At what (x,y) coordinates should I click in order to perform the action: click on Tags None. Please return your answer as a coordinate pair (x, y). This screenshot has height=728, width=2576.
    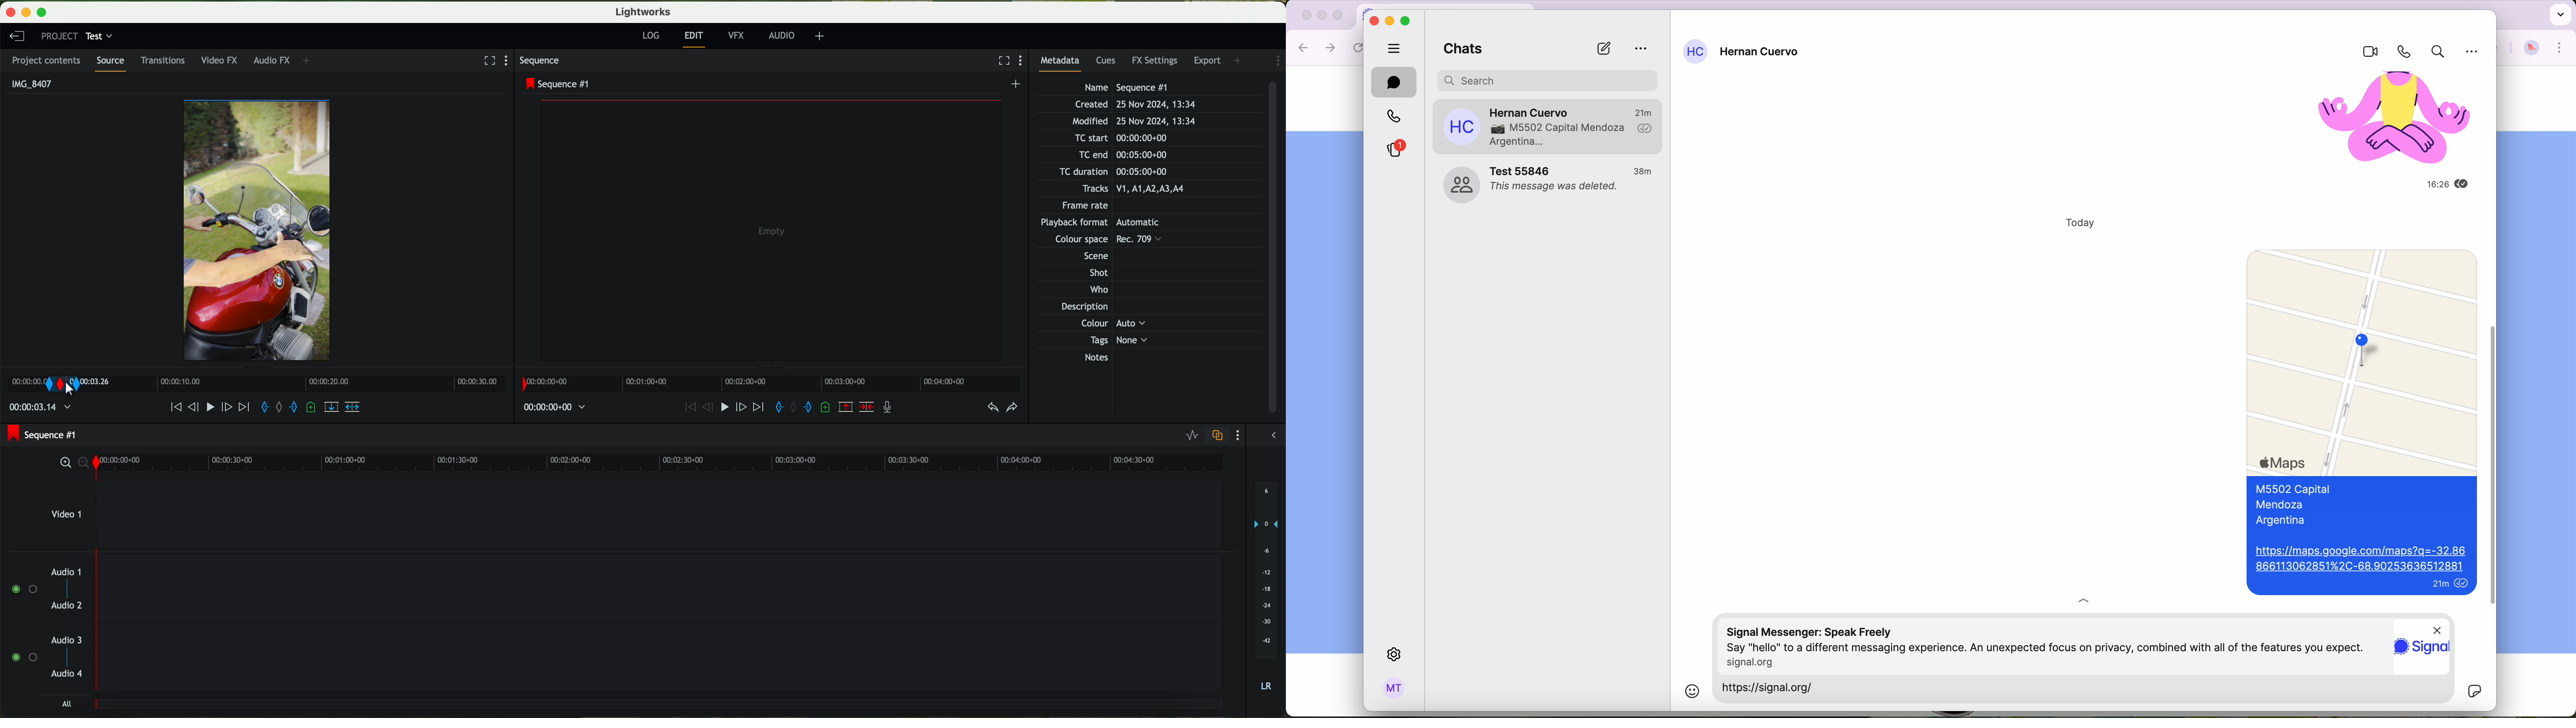
    Looking at the image, I should click on (1116, 340).